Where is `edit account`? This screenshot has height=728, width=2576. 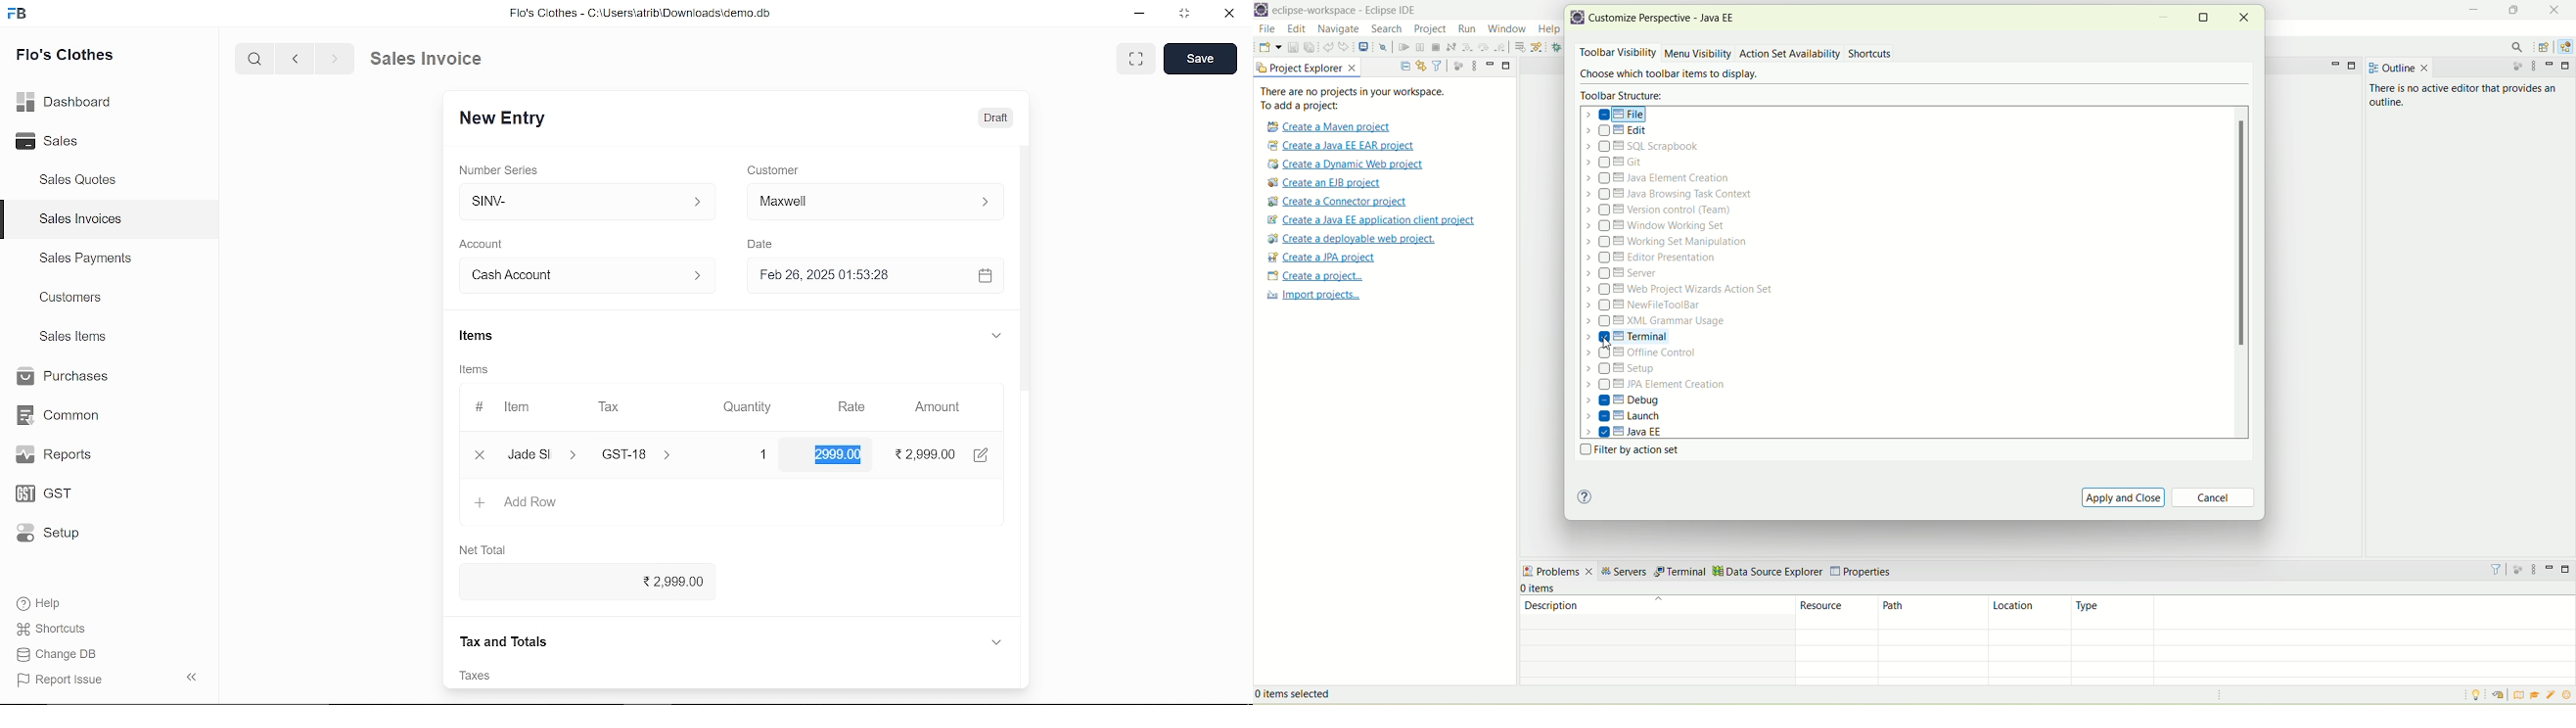
edit account is located at coordinates (985, 453).